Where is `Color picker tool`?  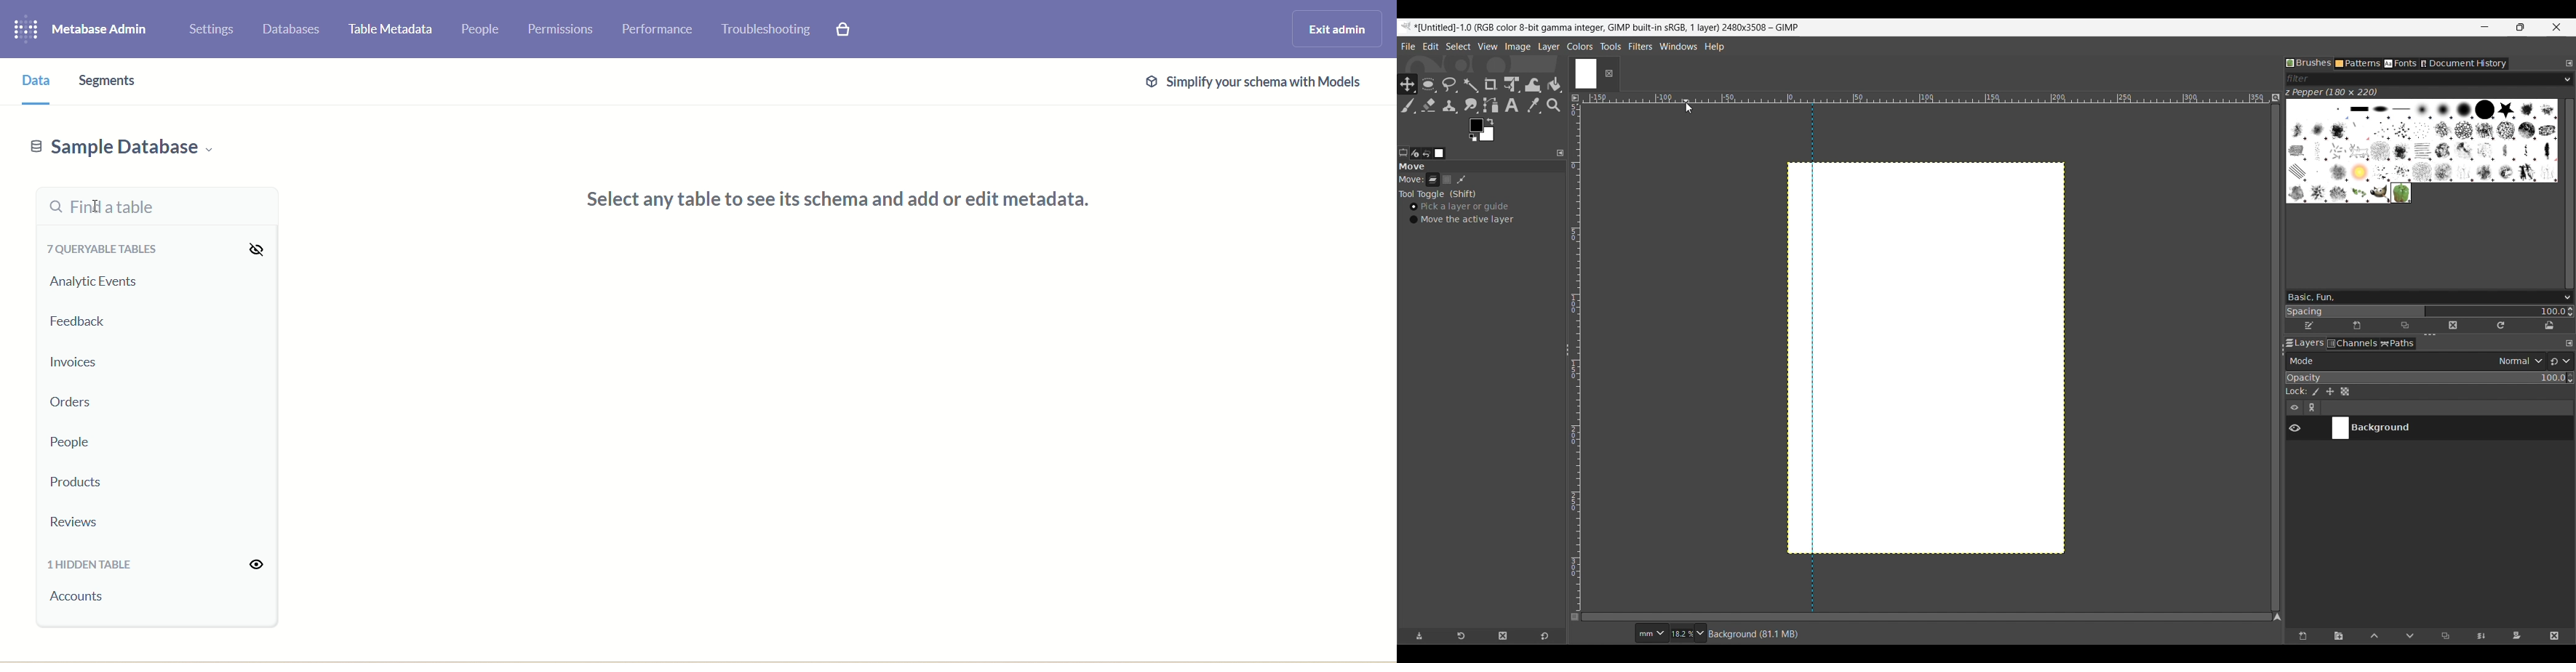 Color picker tool is located at coordinates (1534, 106).